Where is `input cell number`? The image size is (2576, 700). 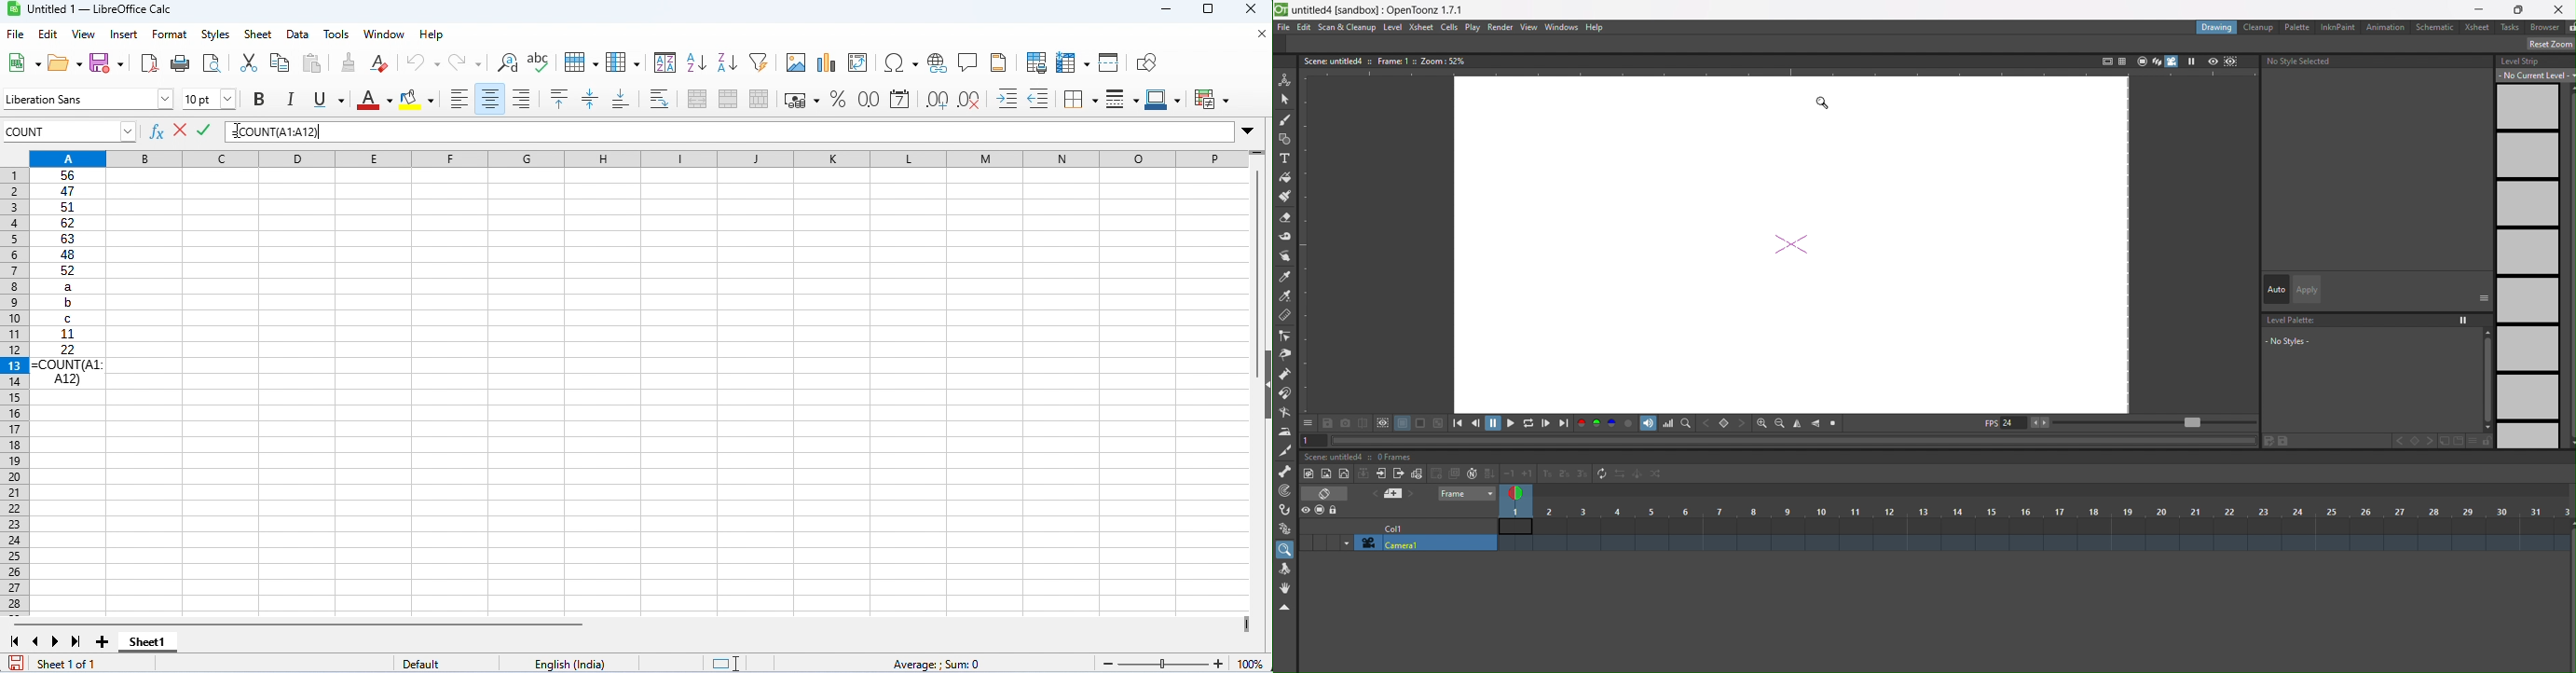 input cell number is located at coordinates (84, 131).